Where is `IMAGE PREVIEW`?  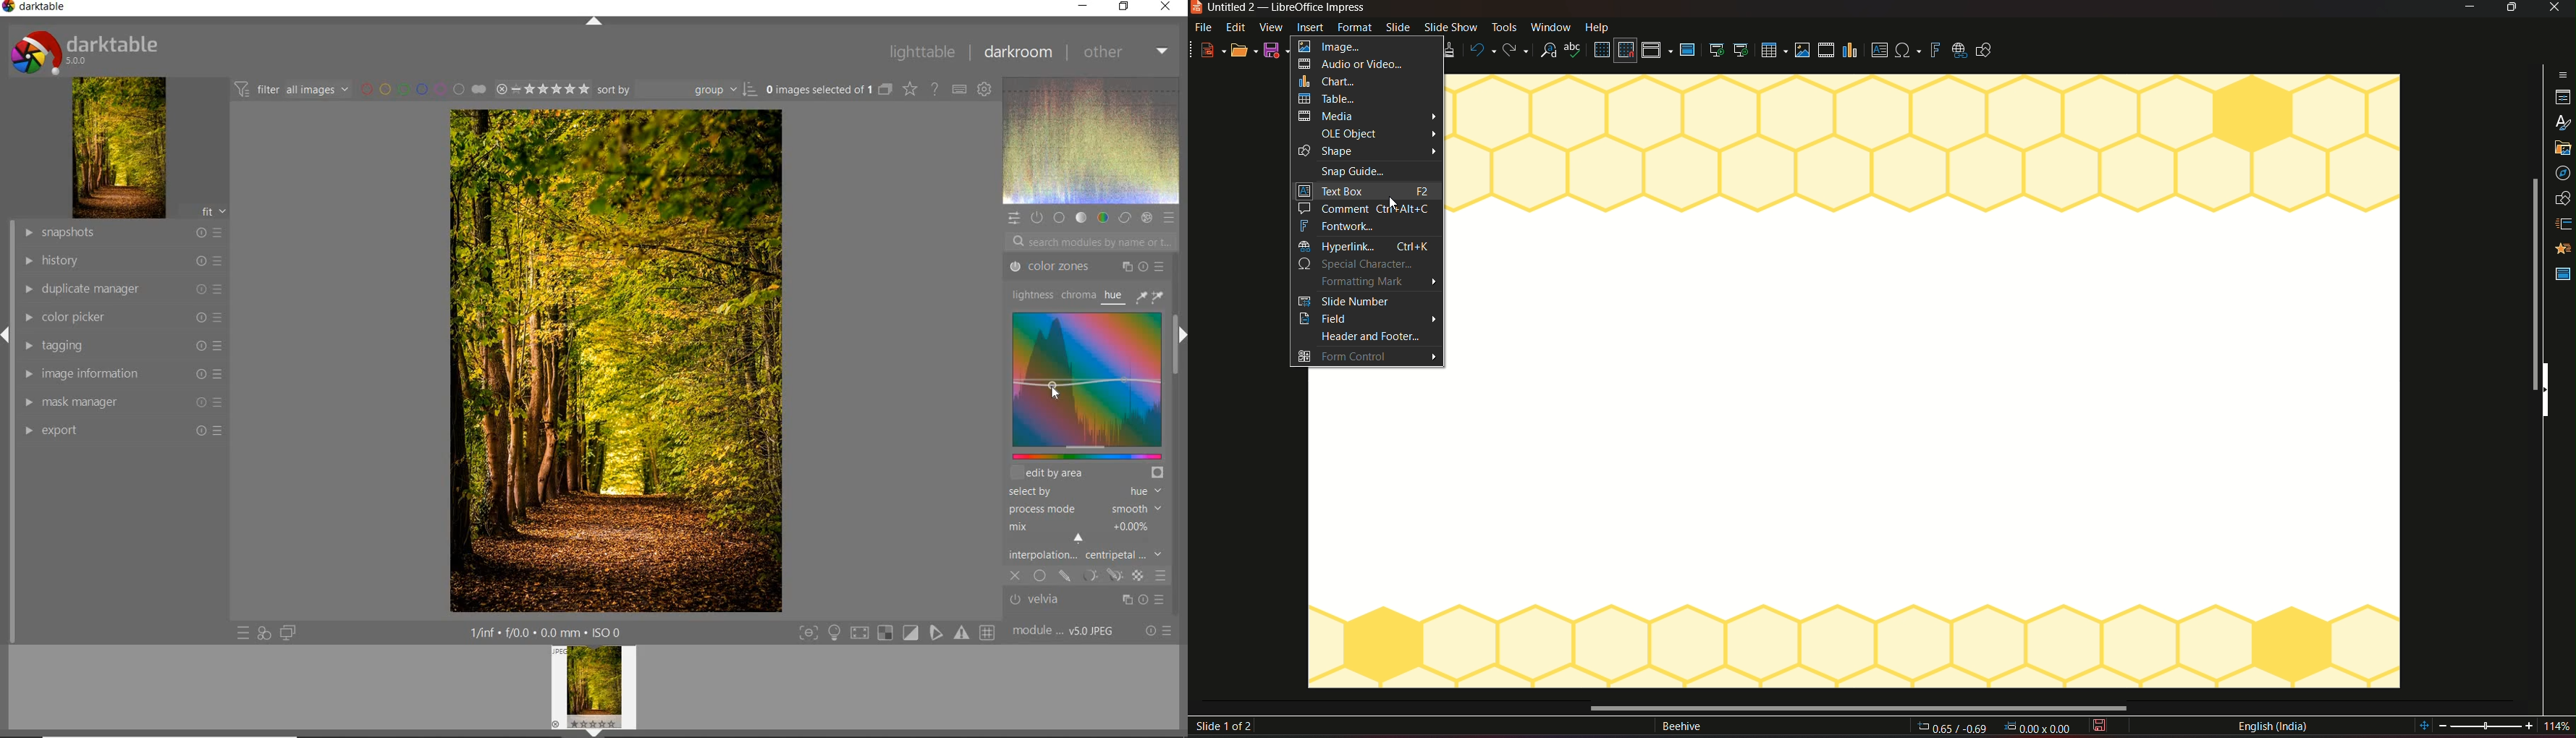 IMAGE PREVIEW is located at coordinates (594, 691).